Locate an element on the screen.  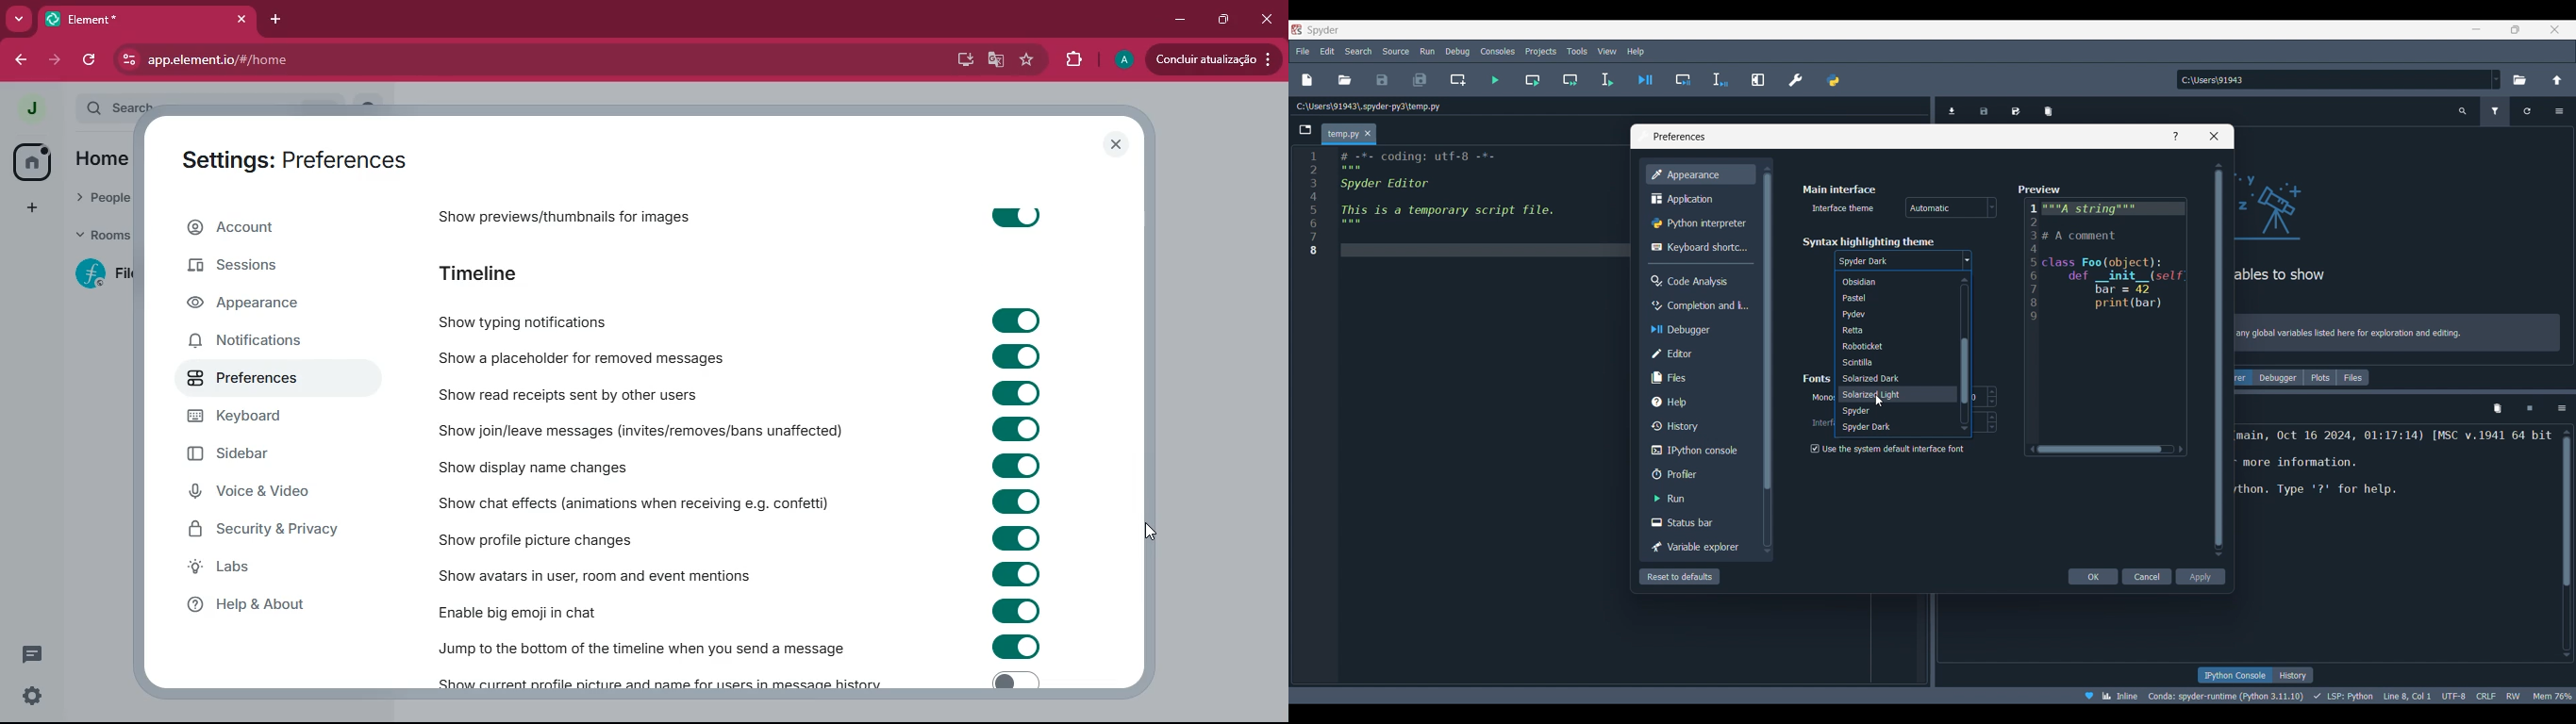
refresh is located at coordinates (91, 59).